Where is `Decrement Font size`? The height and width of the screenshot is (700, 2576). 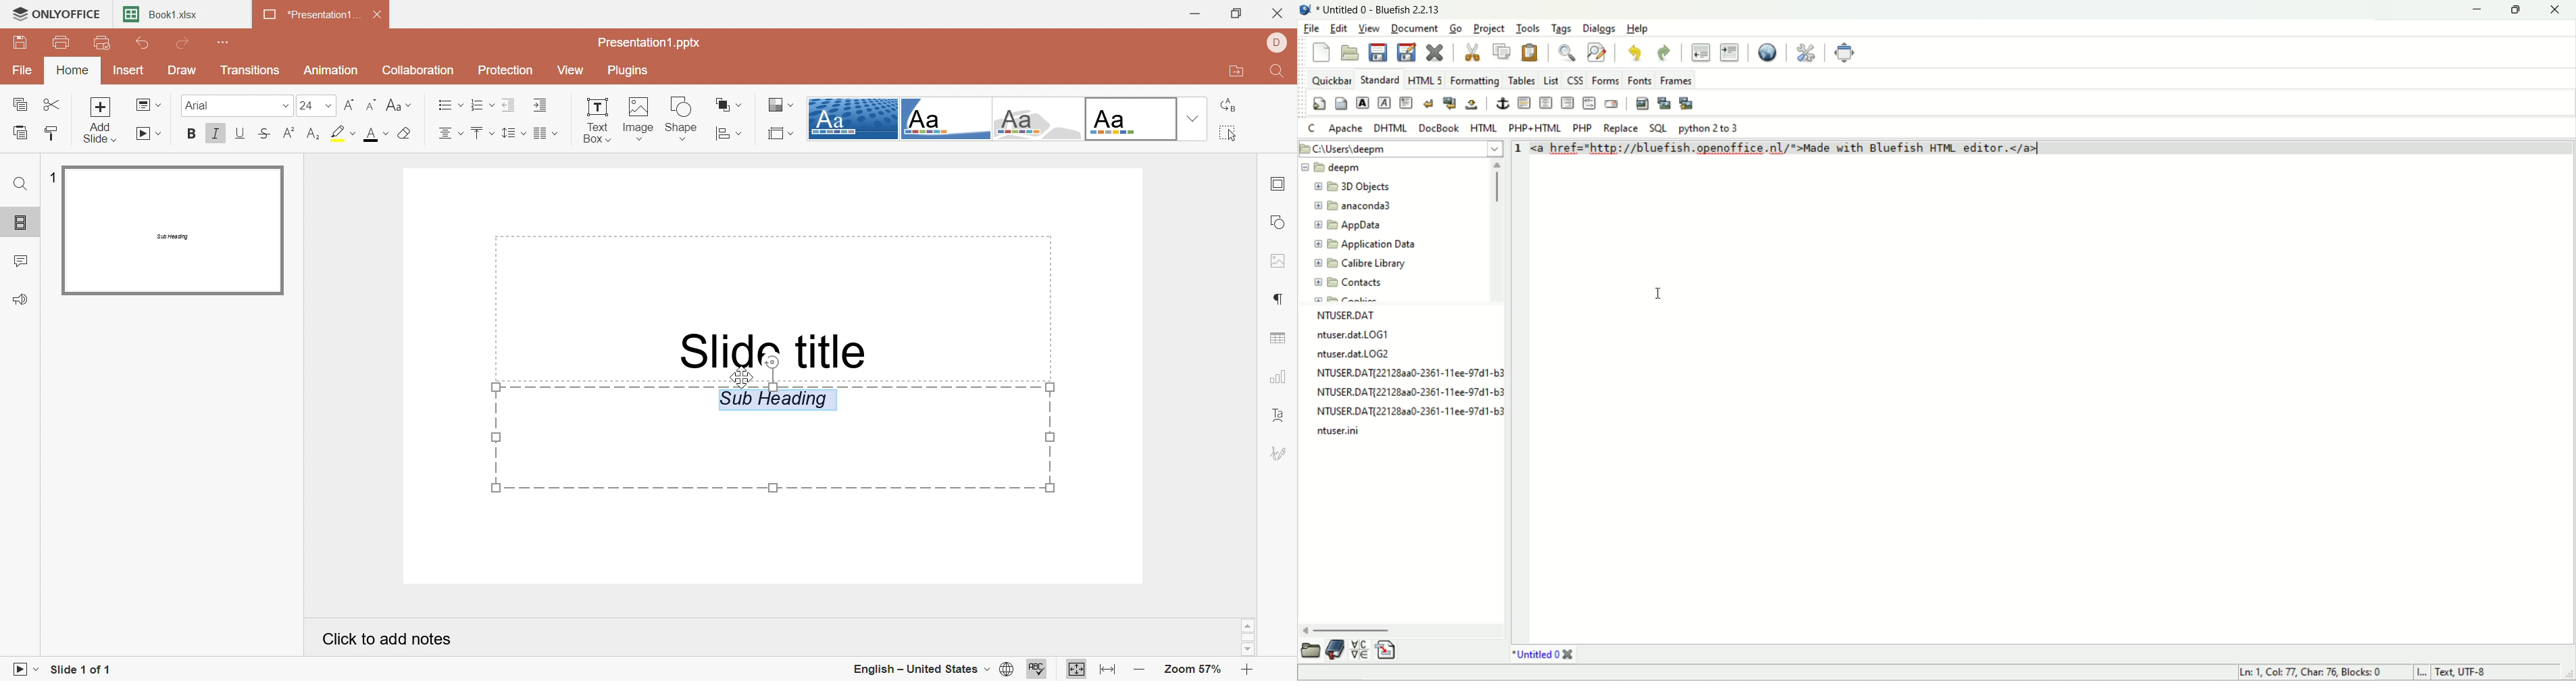
Decrement Font size is located at coordinates (349, 103).